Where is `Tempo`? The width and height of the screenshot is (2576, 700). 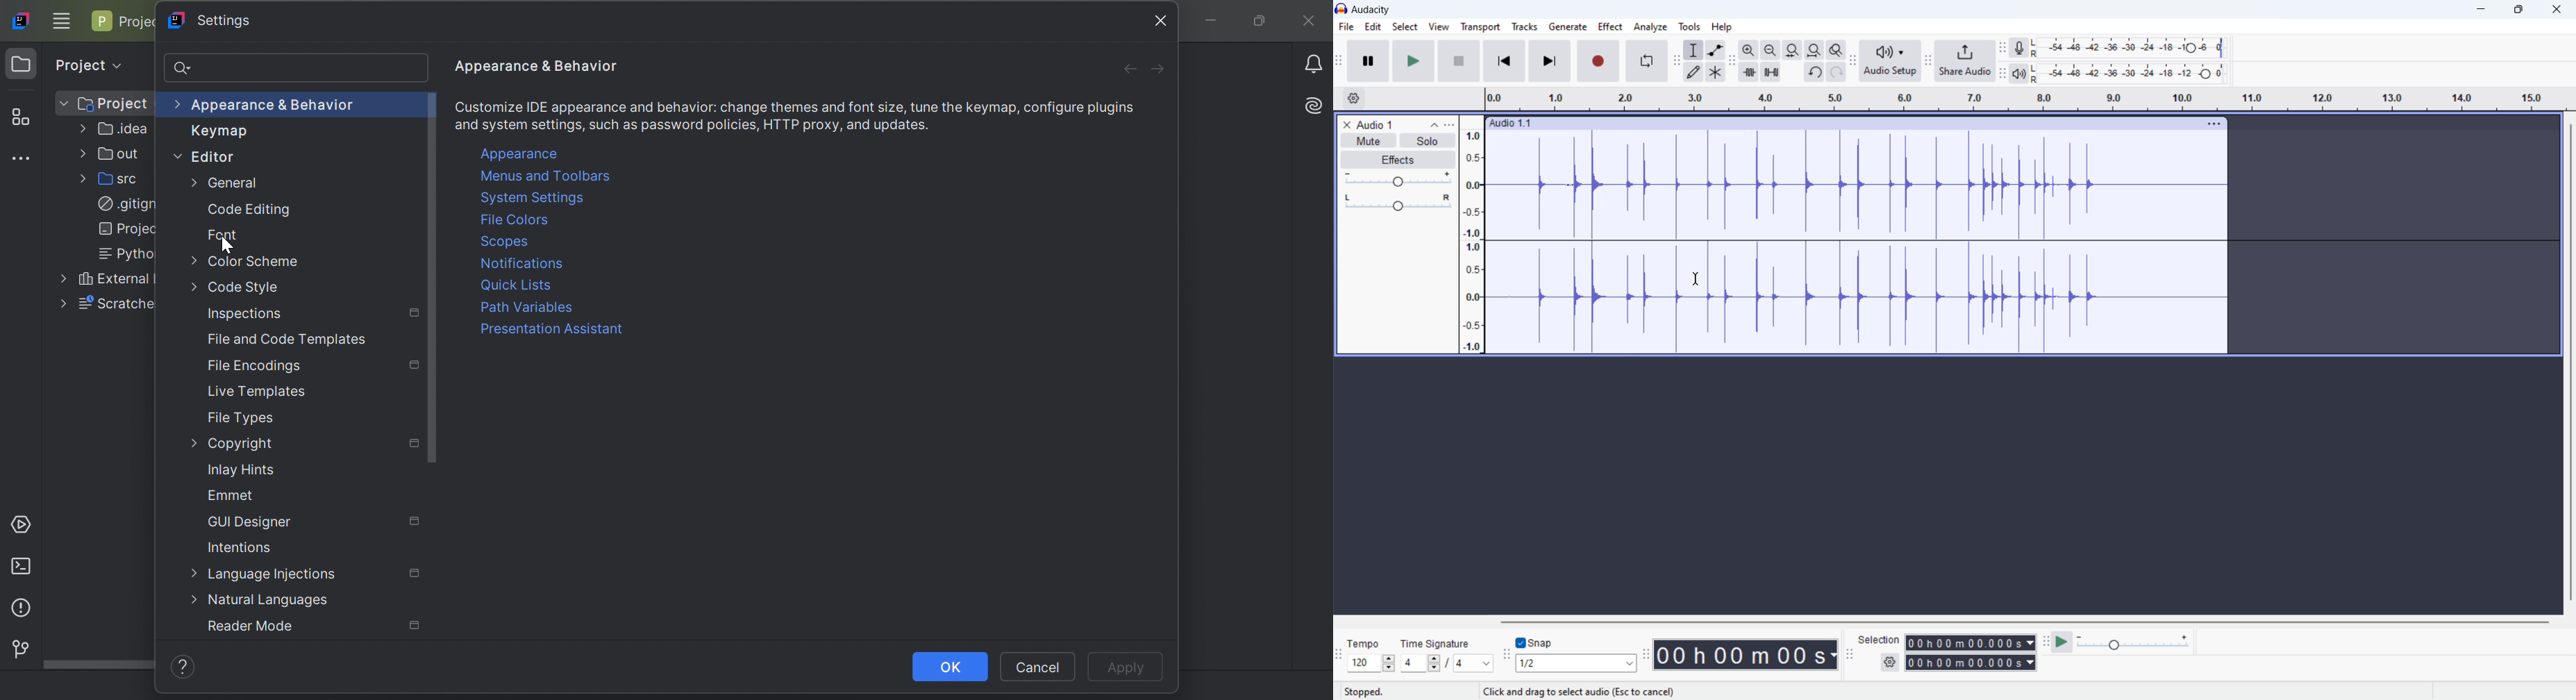
Tempo is located at coordinates (1367, 642).